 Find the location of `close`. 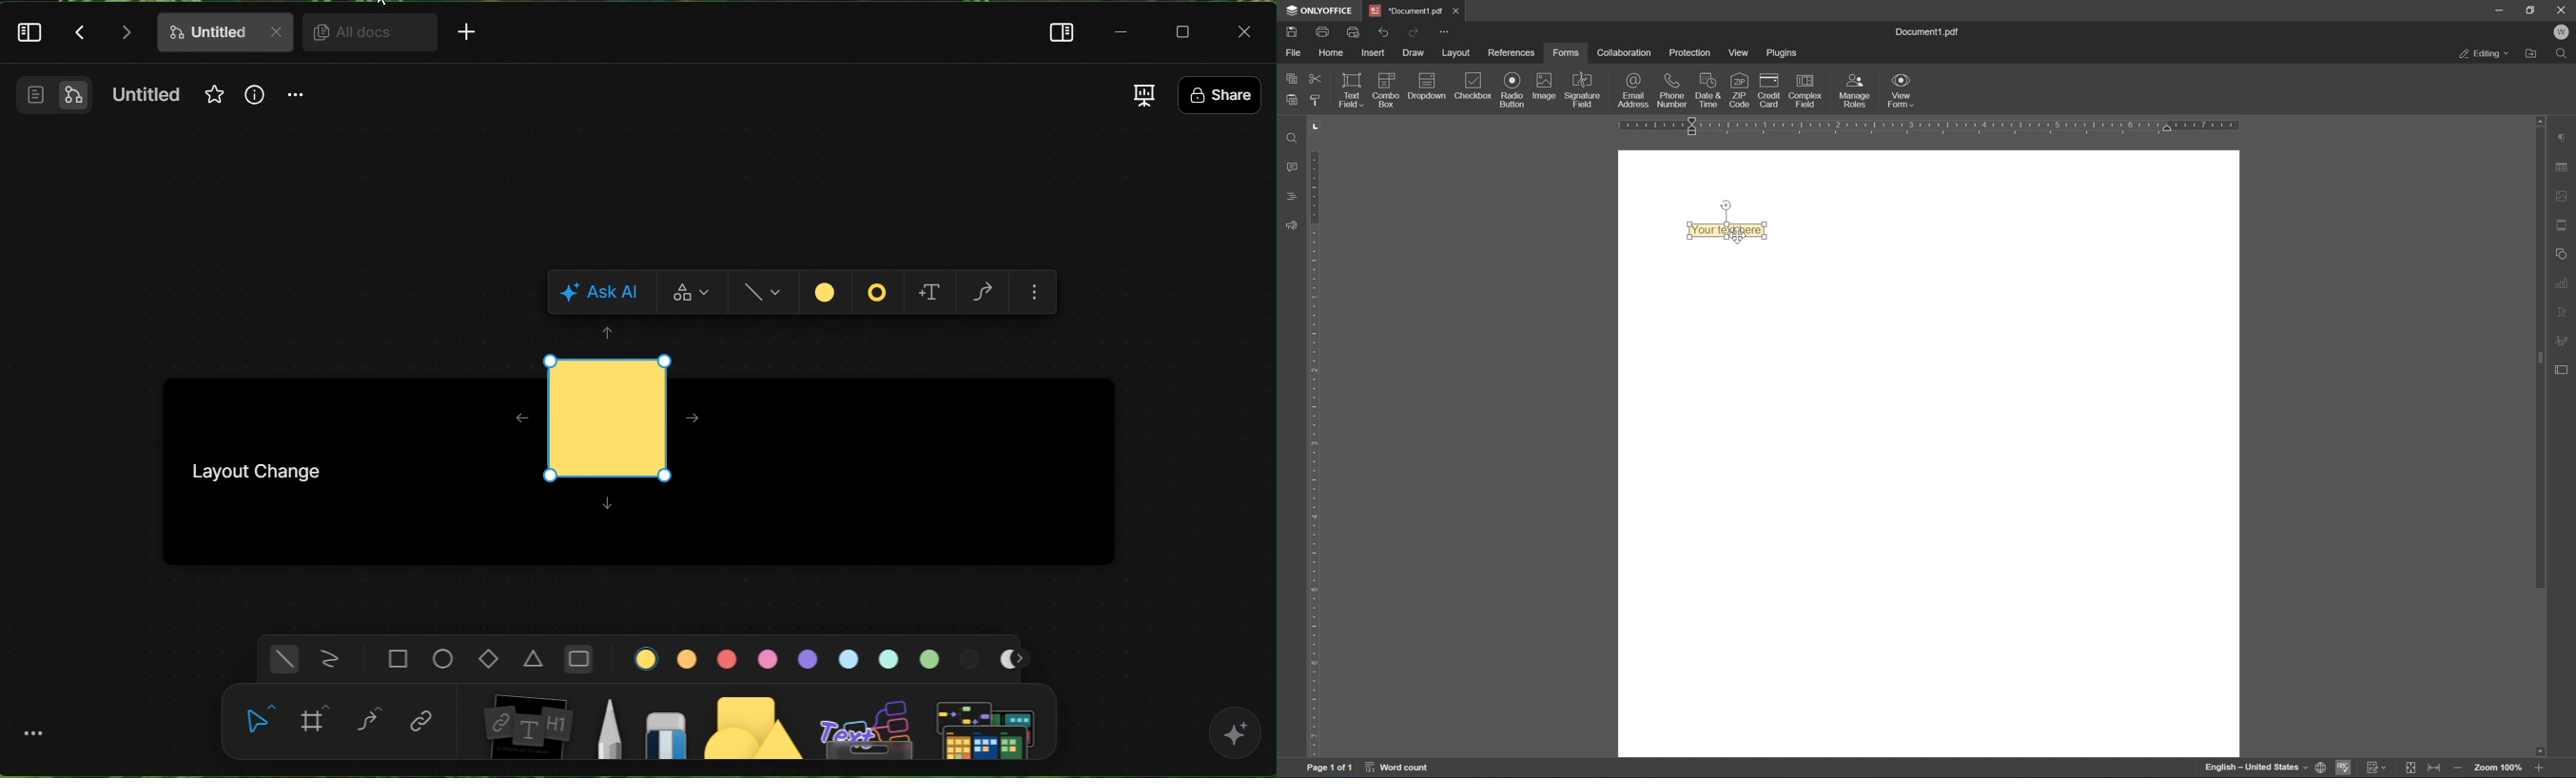

close is located at coordinates (1454, 10).